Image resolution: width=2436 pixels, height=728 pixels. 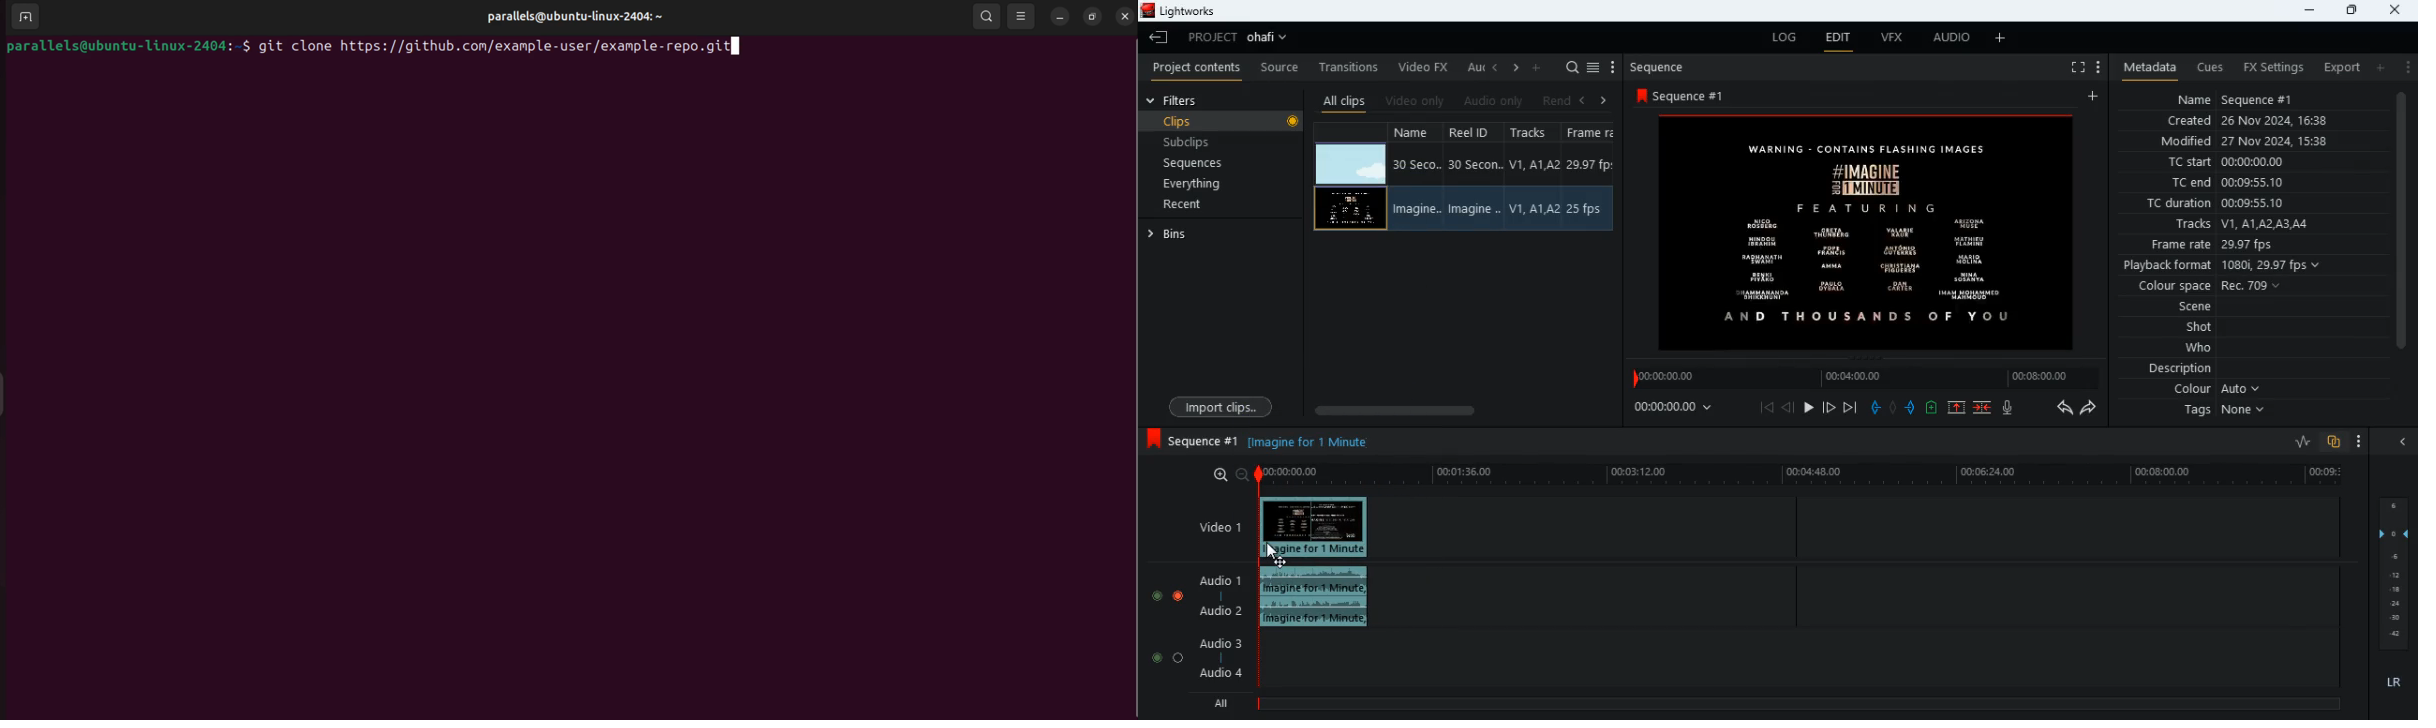 I want to click on more, so click(x=2362, y=440).